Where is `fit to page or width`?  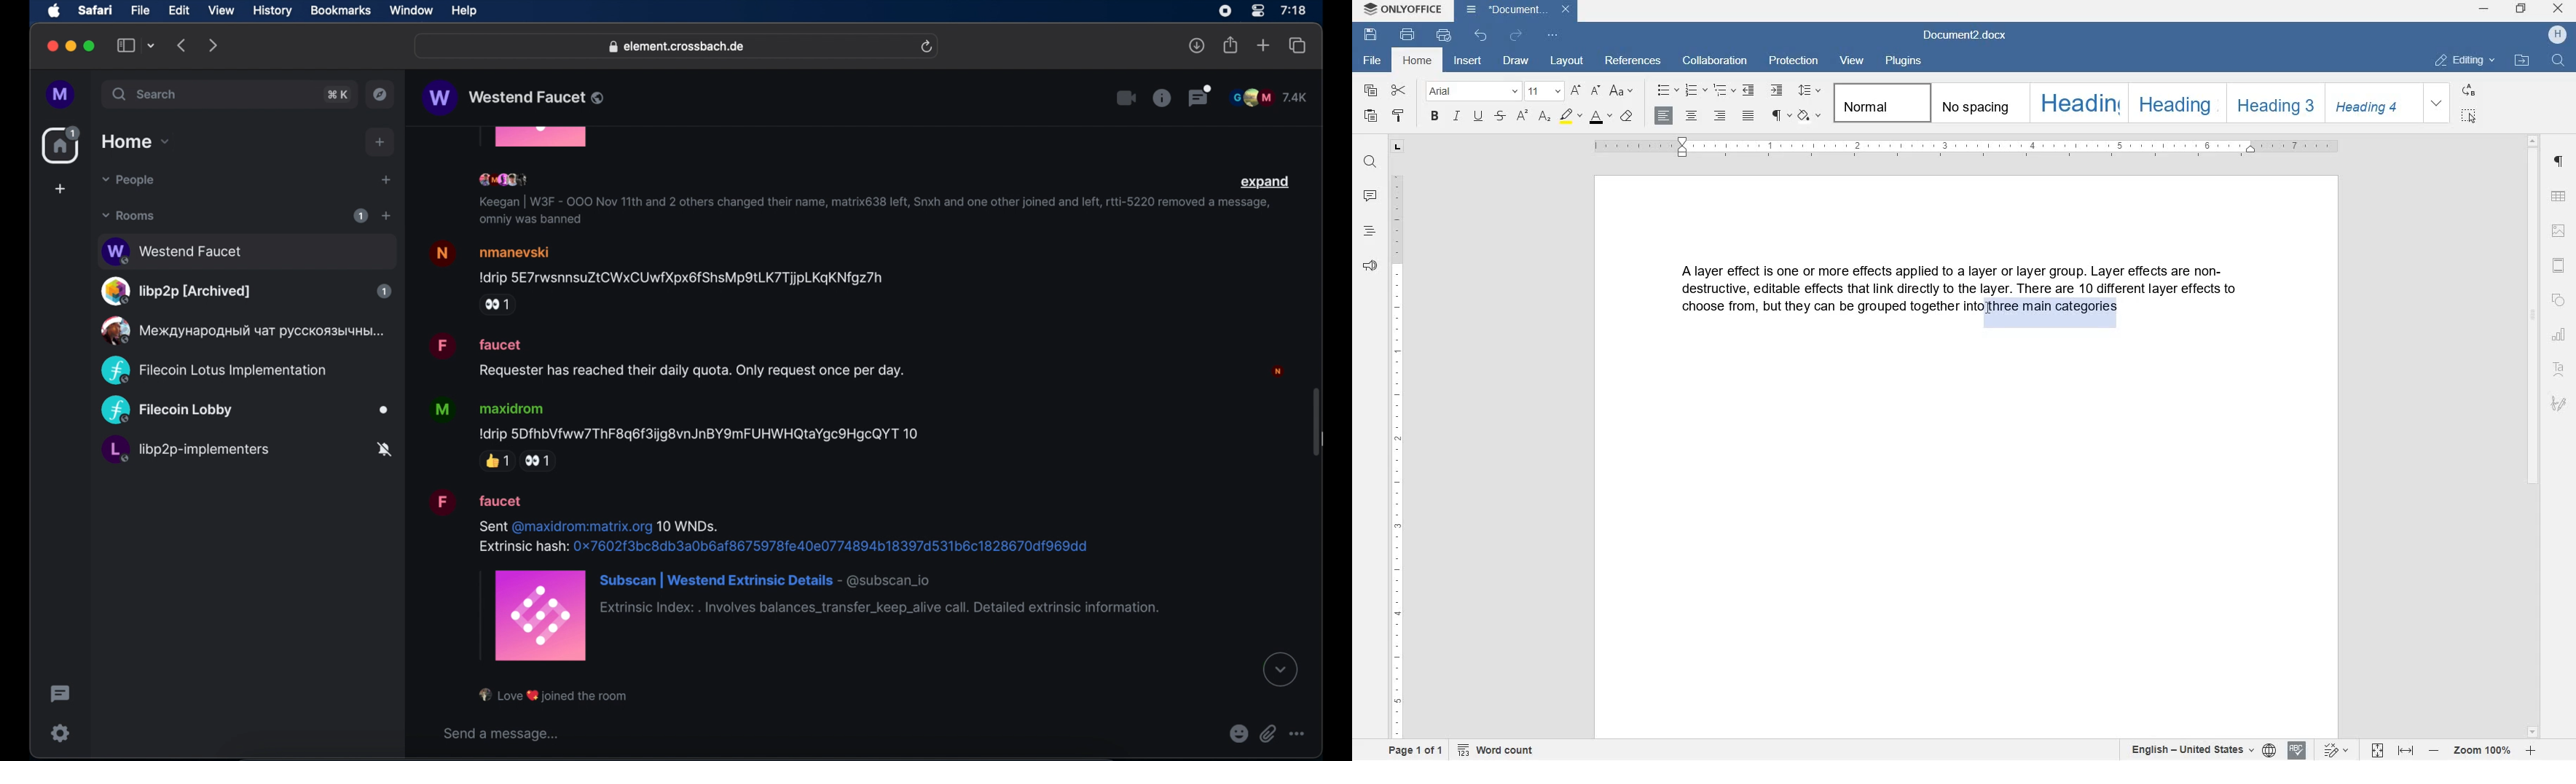 fit to page or width is located at coordinates (2392, 752).